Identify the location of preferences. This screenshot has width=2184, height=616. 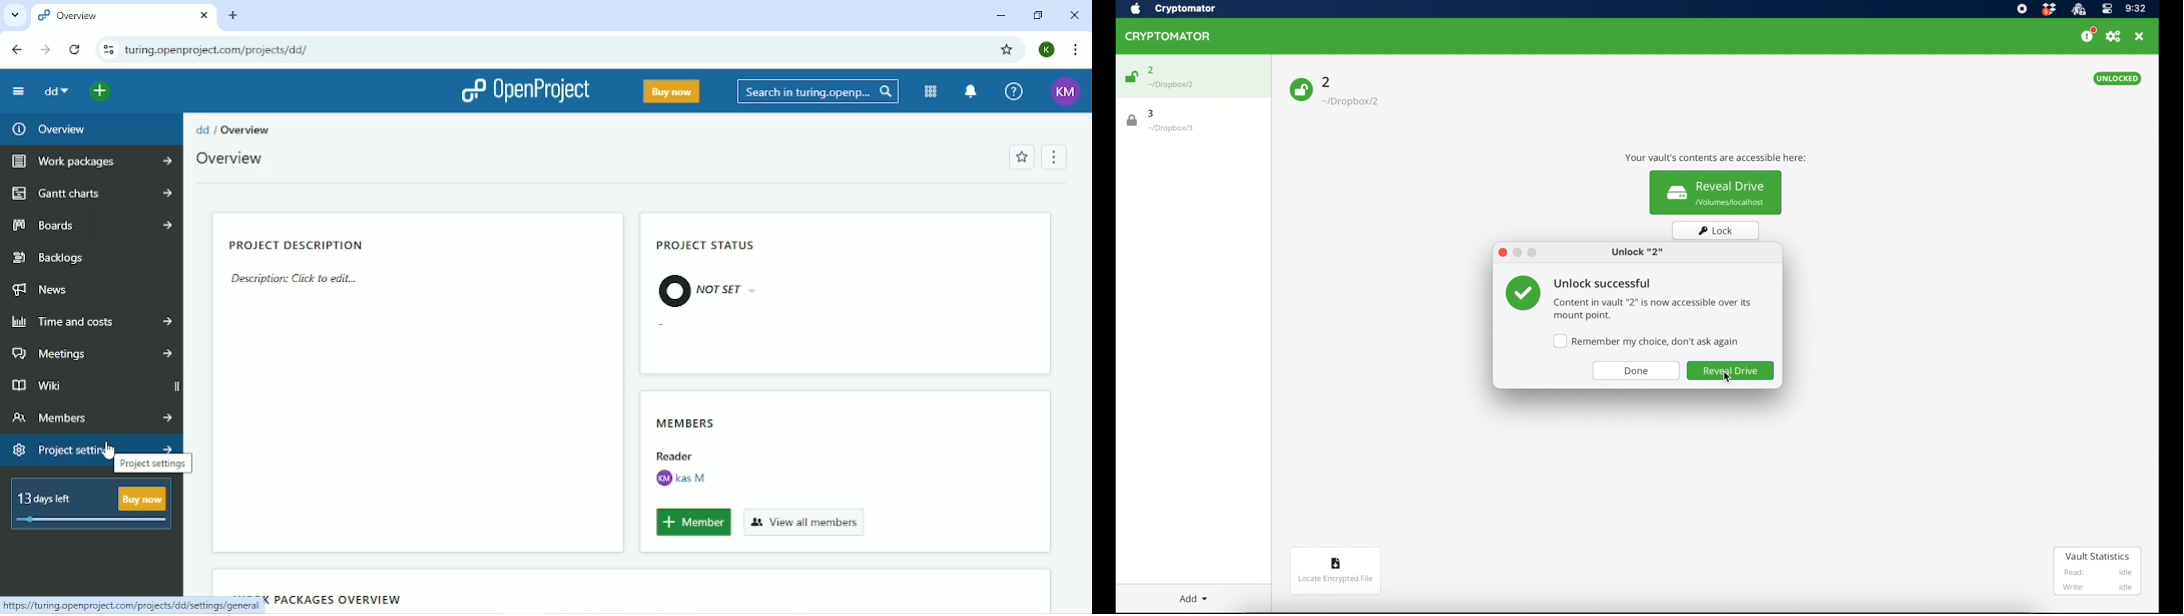
(2115, 36).